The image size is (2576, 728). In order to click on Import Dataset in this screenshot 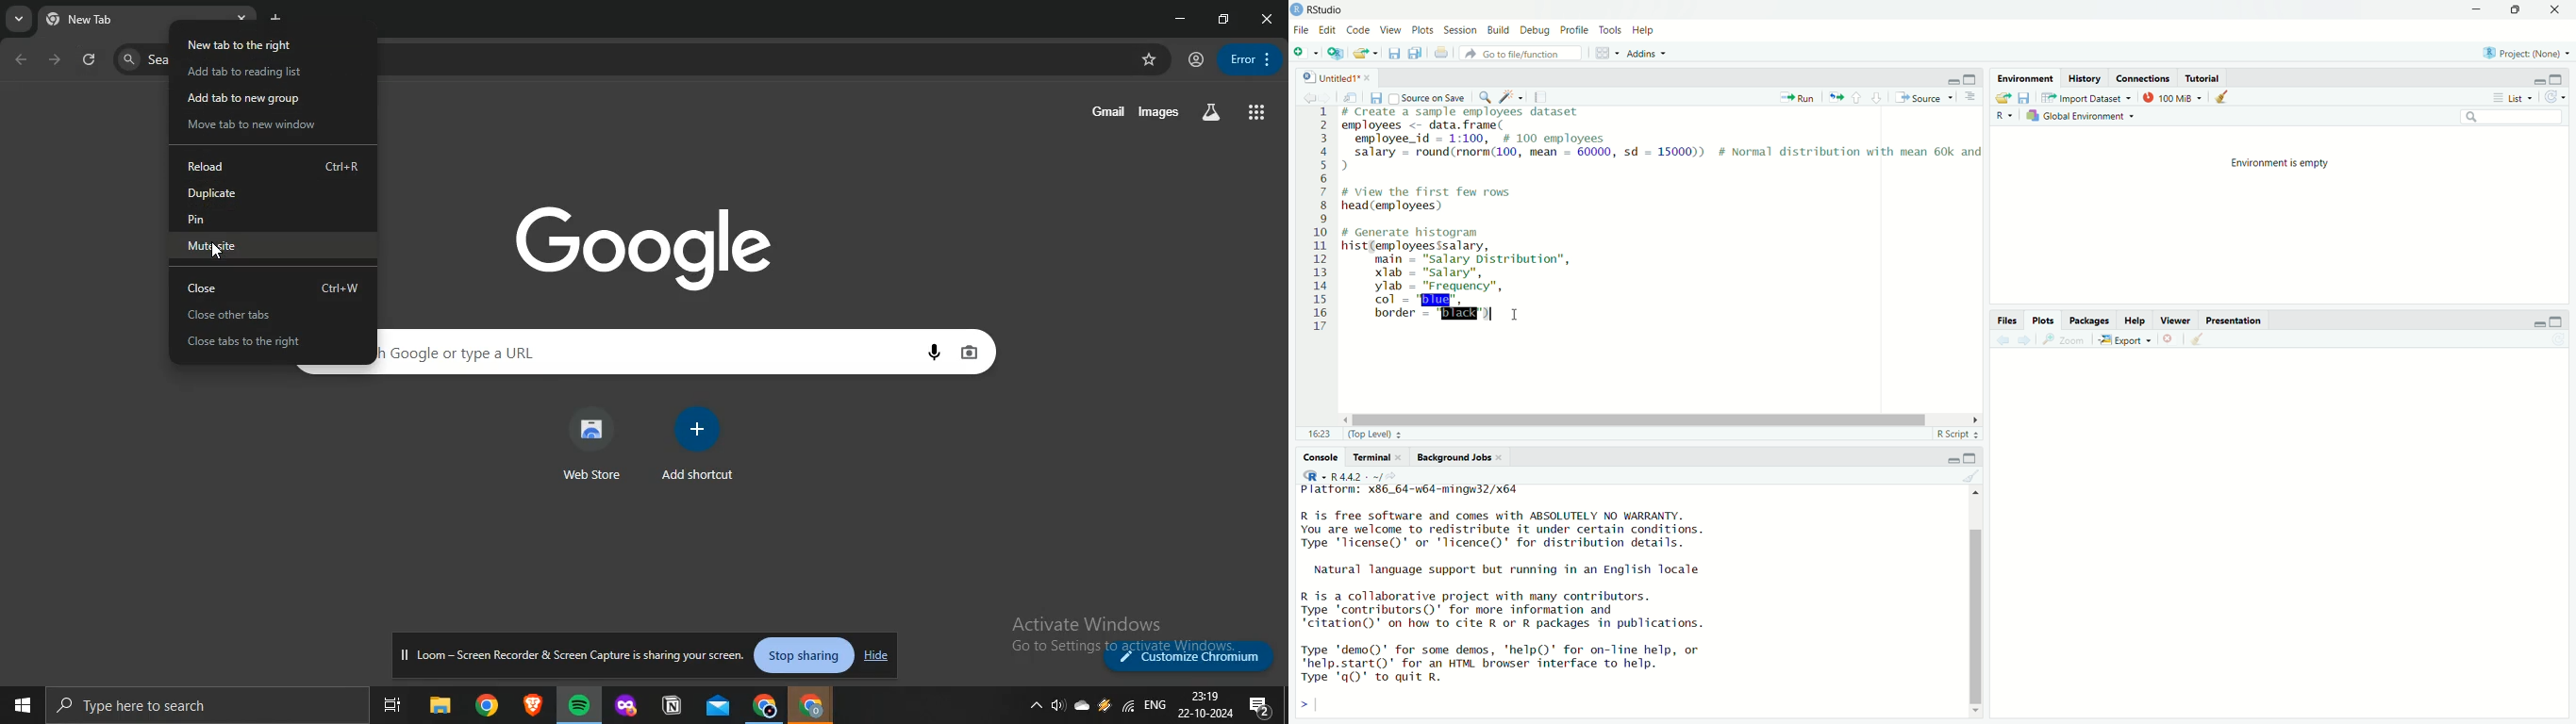, I will do `click(2088, 97)`.